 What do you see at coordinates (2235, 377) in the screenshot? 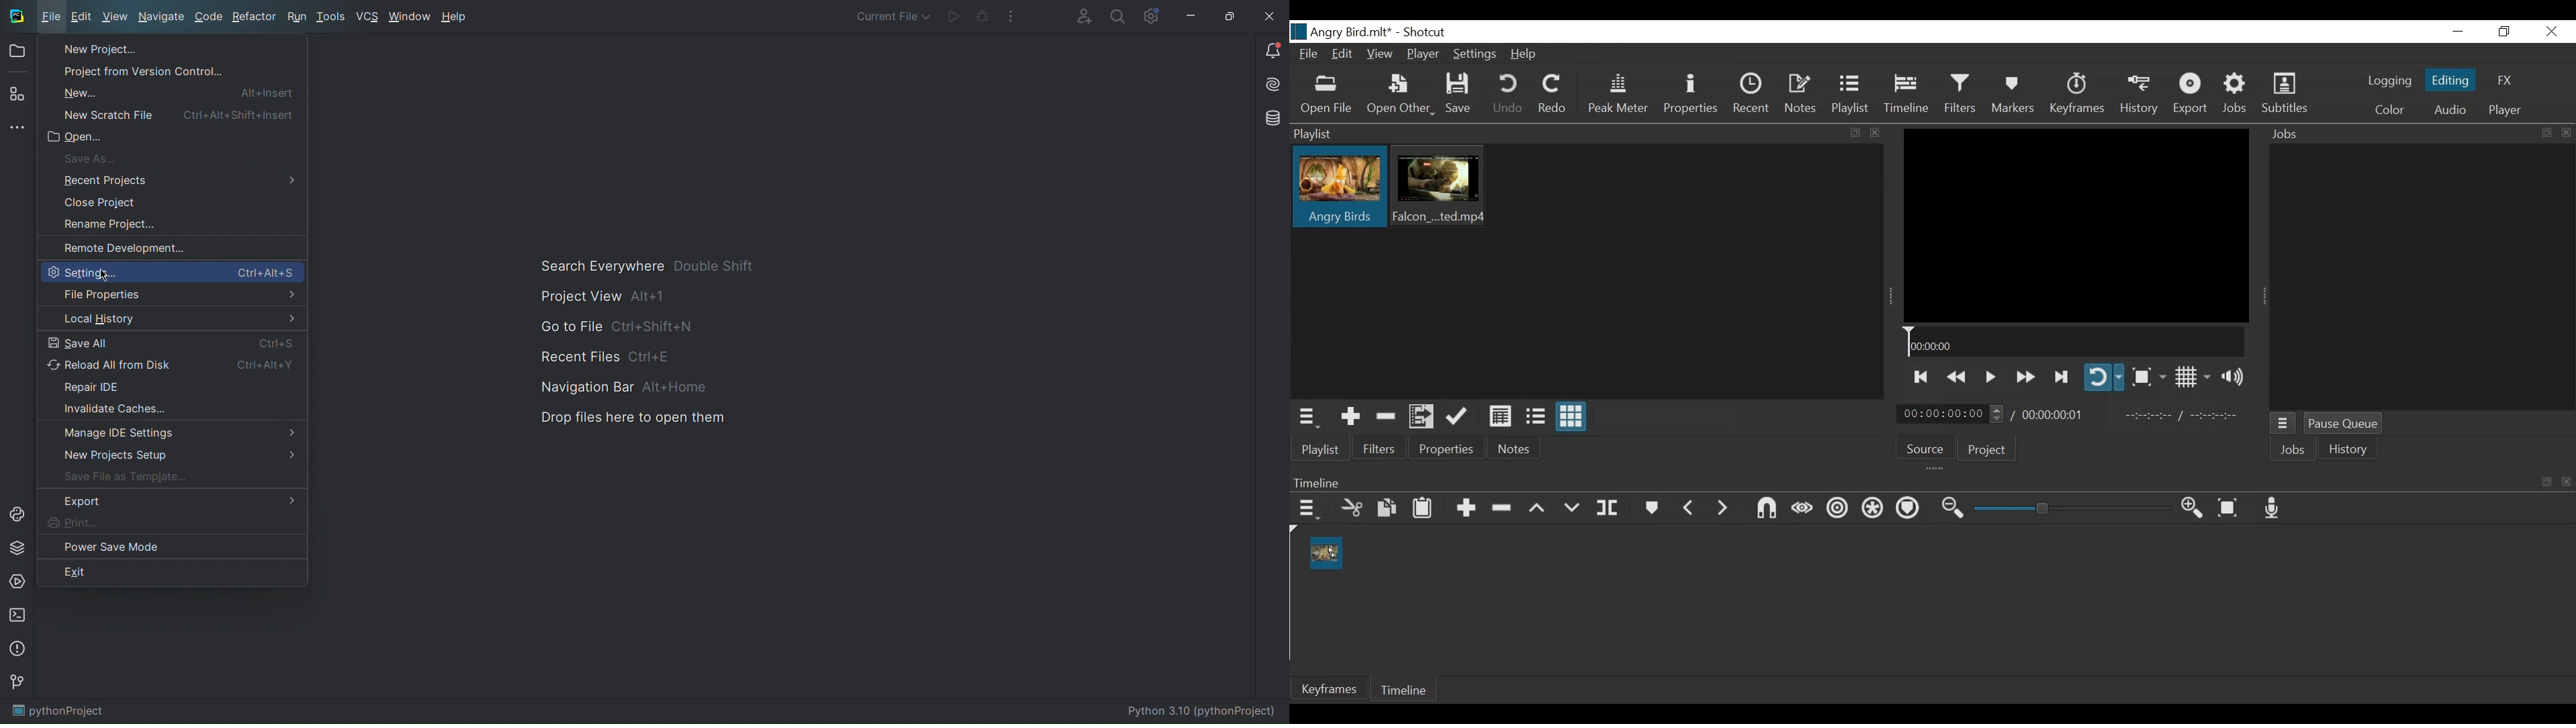
I see `Show volume control` at bounding box center [2235, 377].